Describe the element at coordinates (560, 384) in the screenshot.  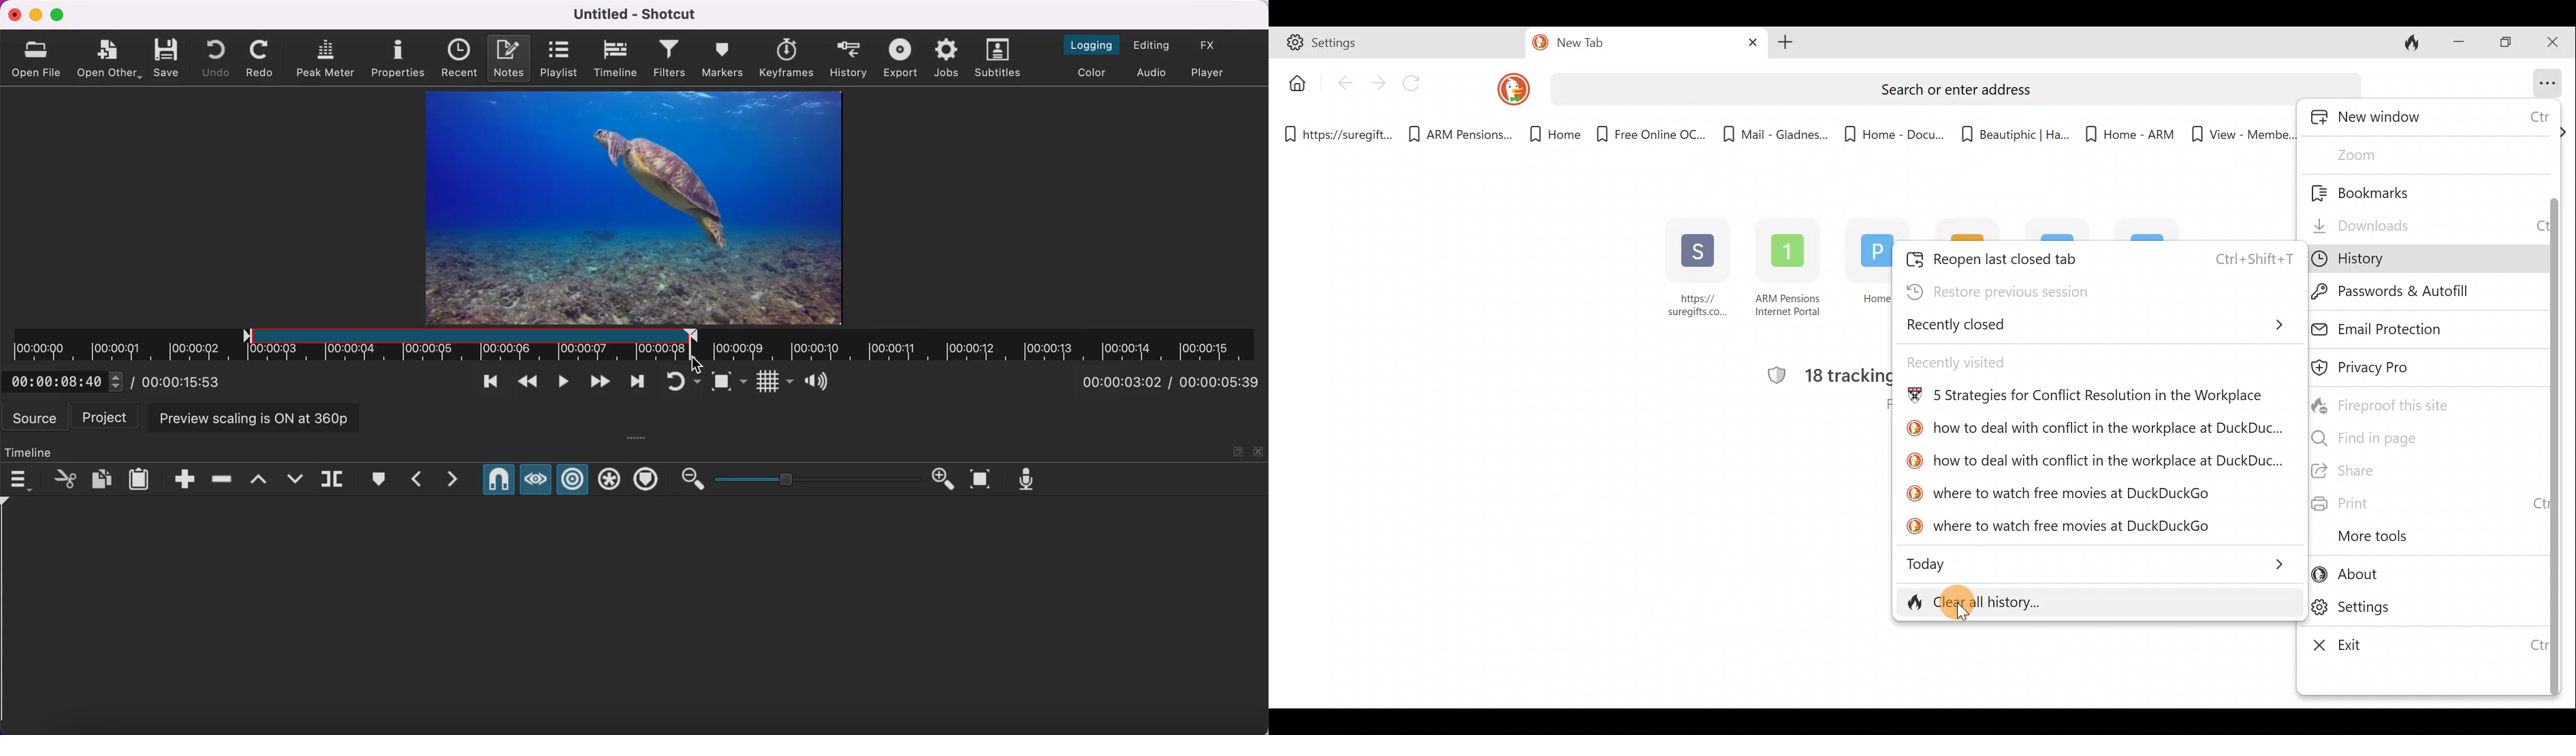
I see `toggle play or pause` at that location.